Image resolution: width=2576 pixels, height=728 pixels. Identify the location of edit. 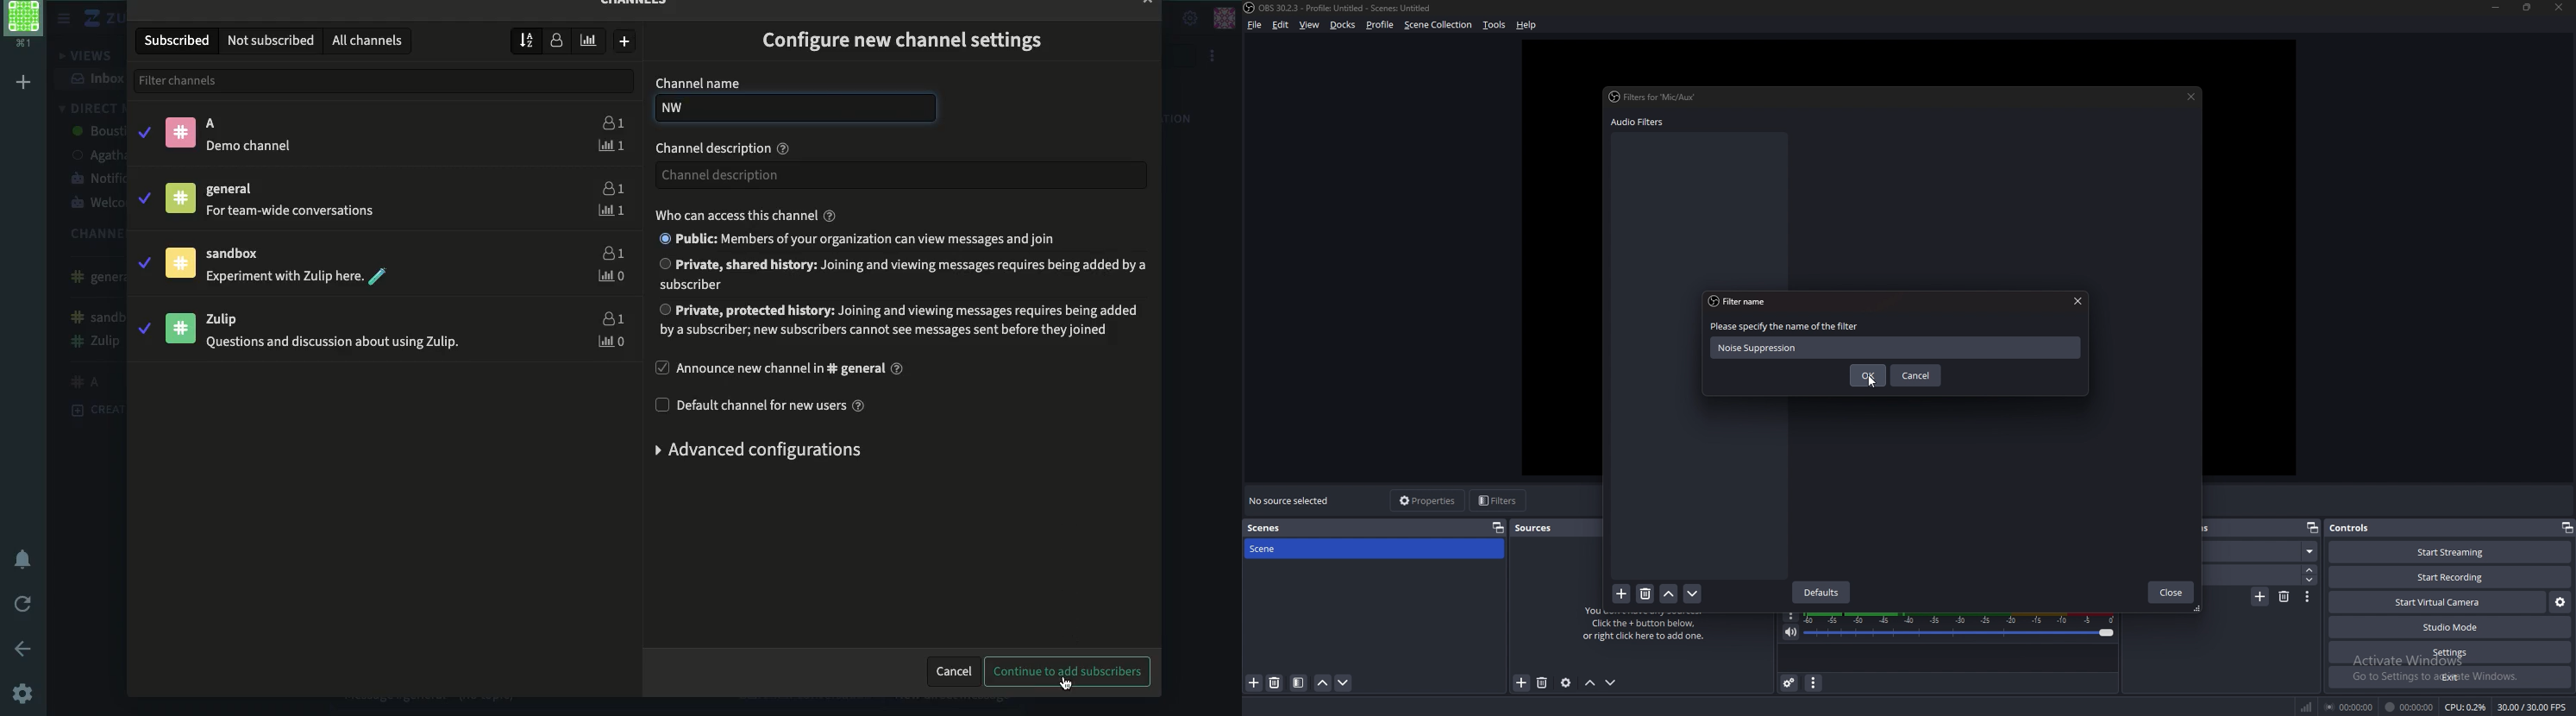
(1281, 25).